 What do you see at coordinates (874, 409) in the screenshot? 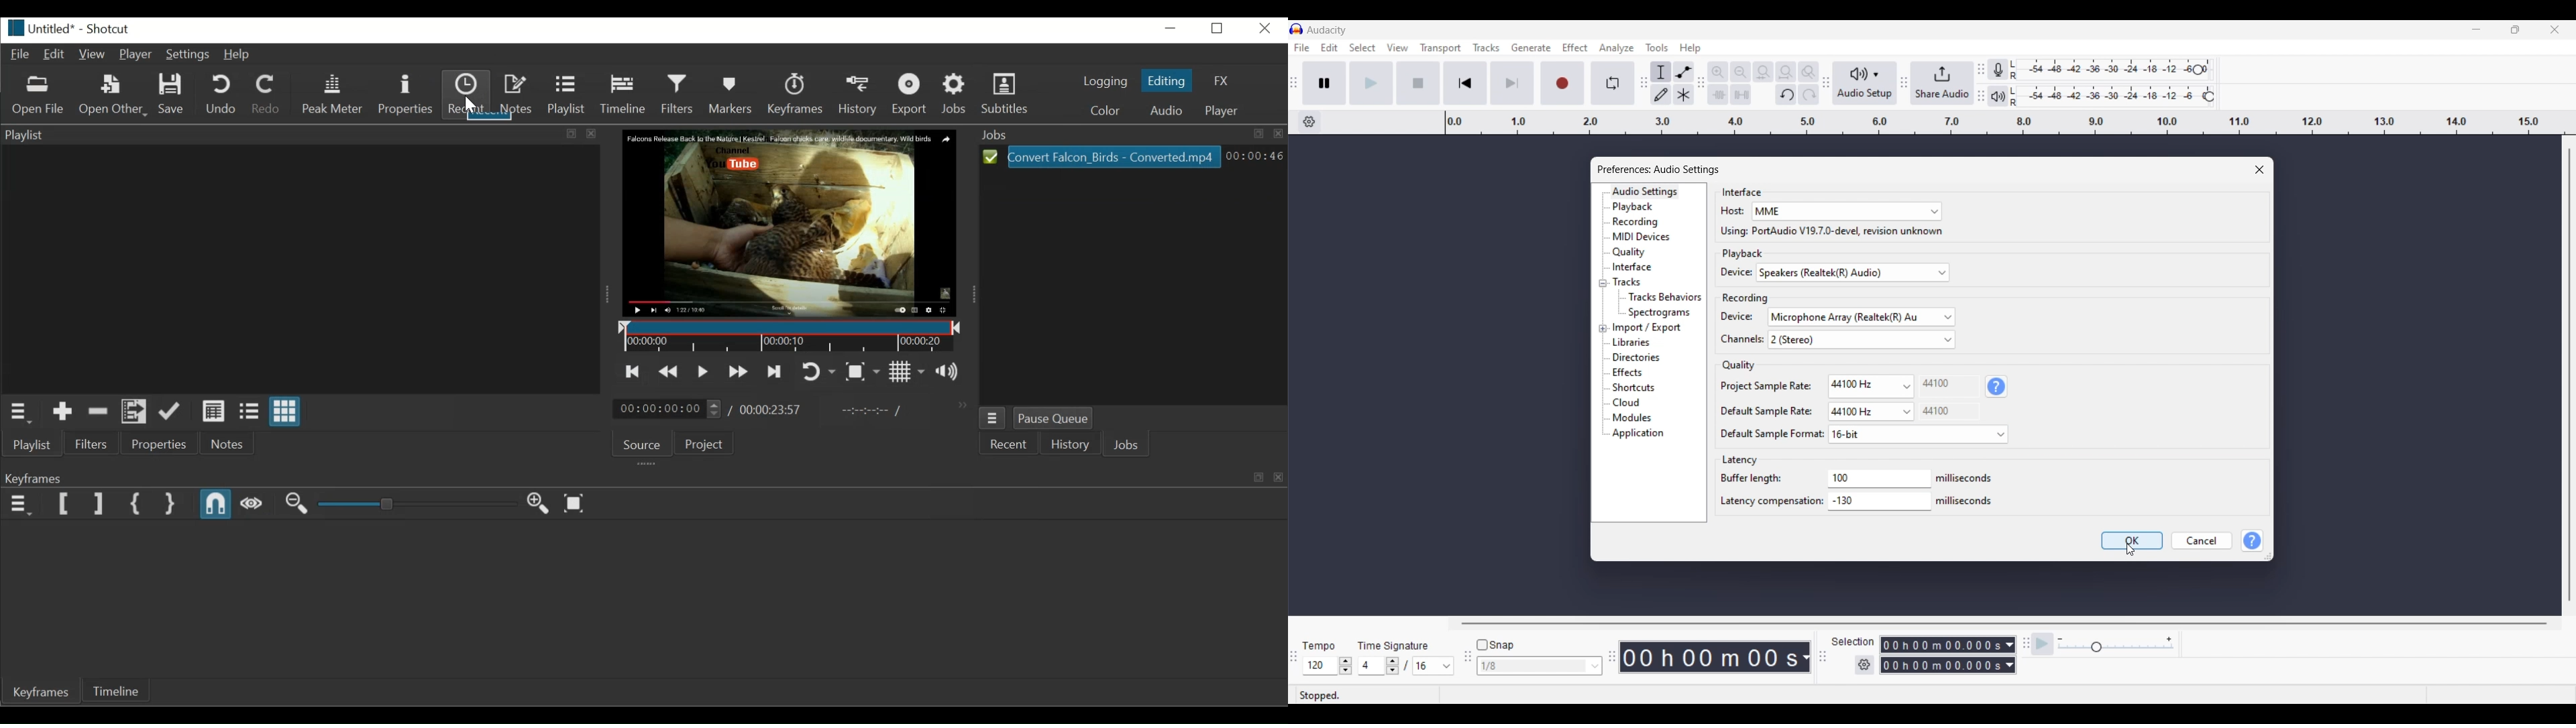
I see `In point` at bounding box center [874, 409].